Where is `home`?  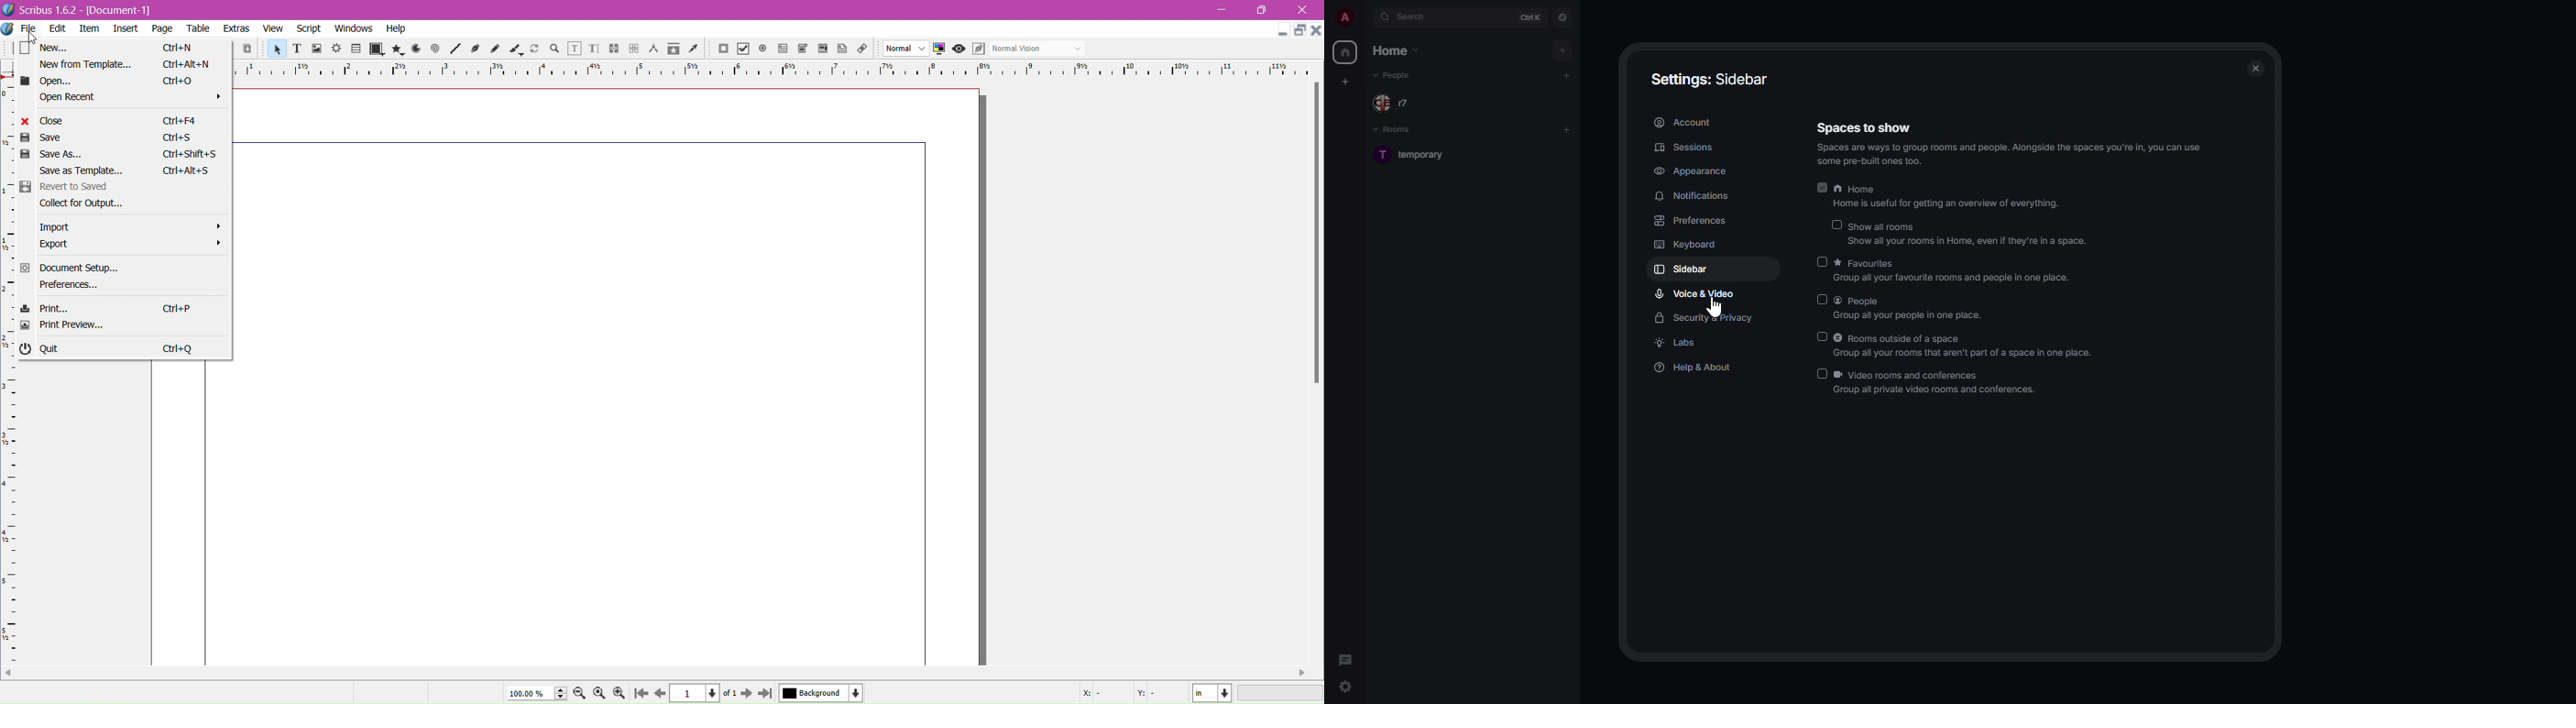 home is located at coordinates (1397, 50).